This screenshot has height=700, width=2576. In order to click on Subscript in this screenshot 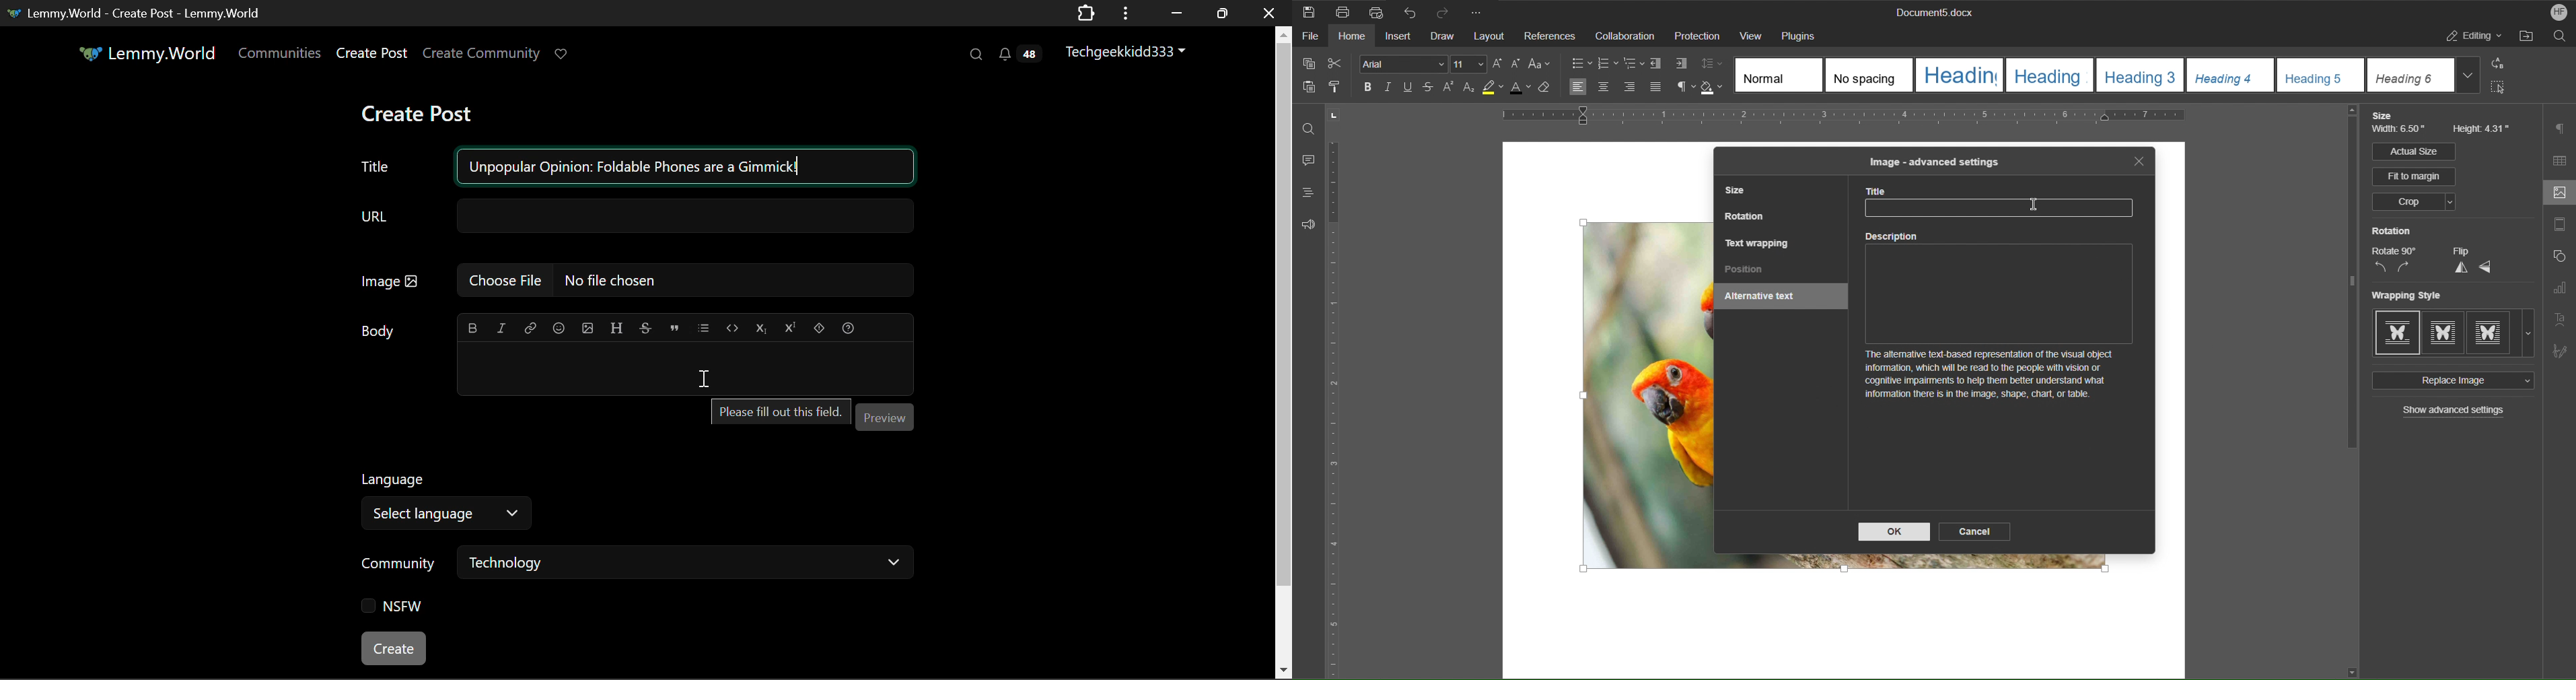, I will do `click(1469, 90)`.